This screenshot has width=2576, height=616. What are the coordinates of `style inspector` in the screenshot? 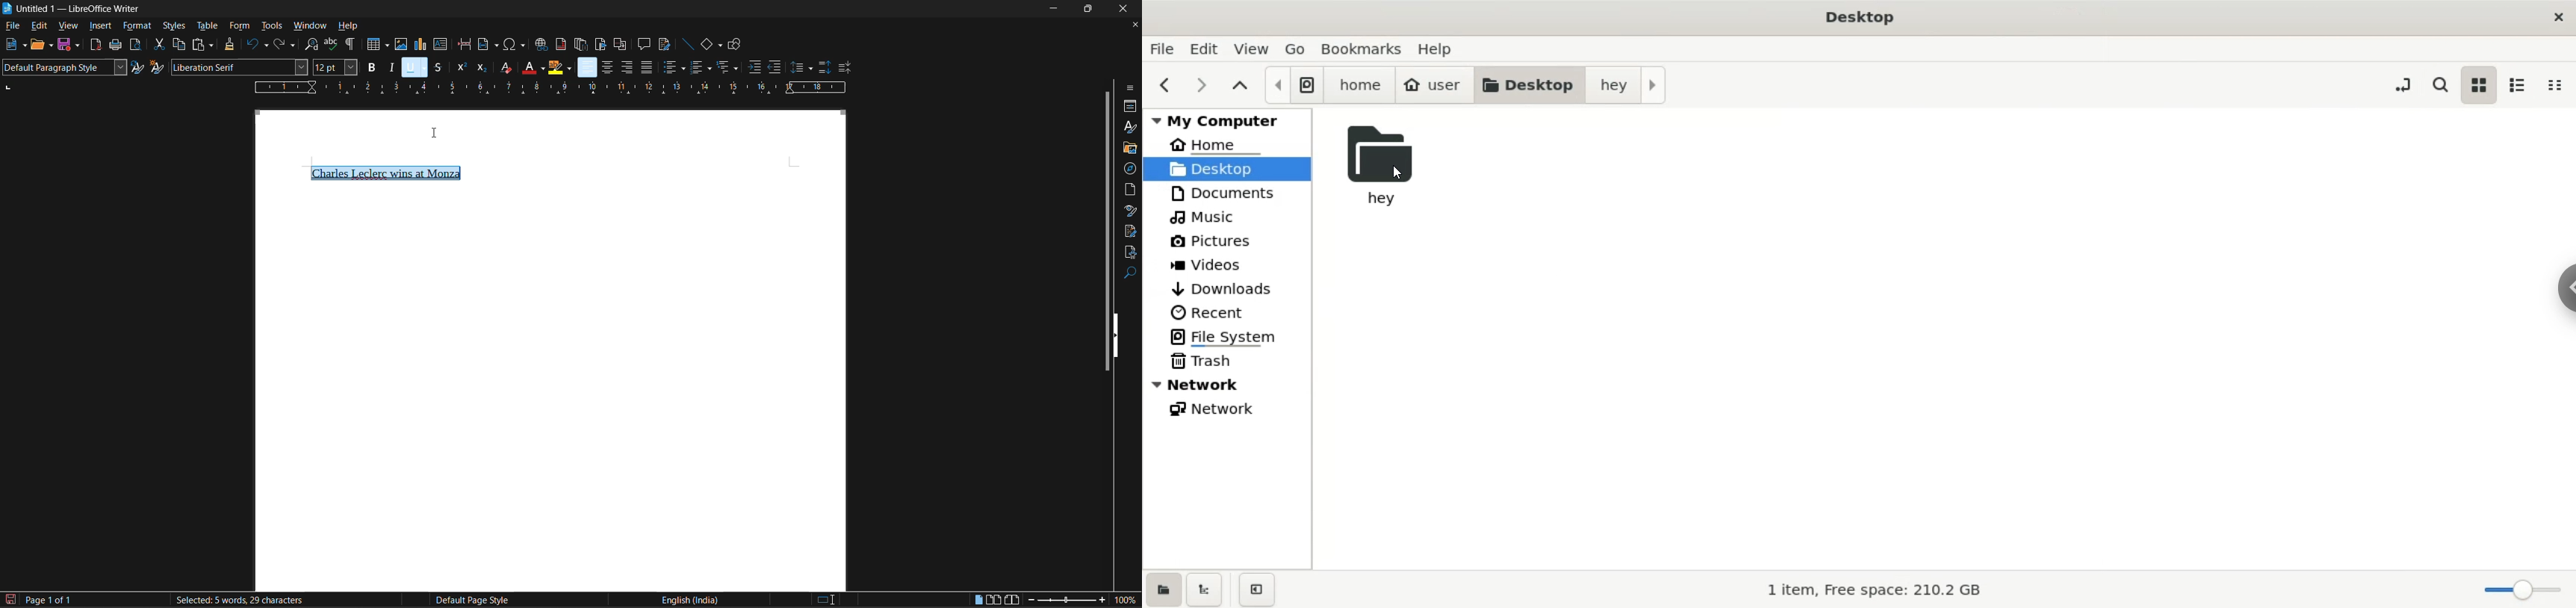 It's located at (1130, 210).